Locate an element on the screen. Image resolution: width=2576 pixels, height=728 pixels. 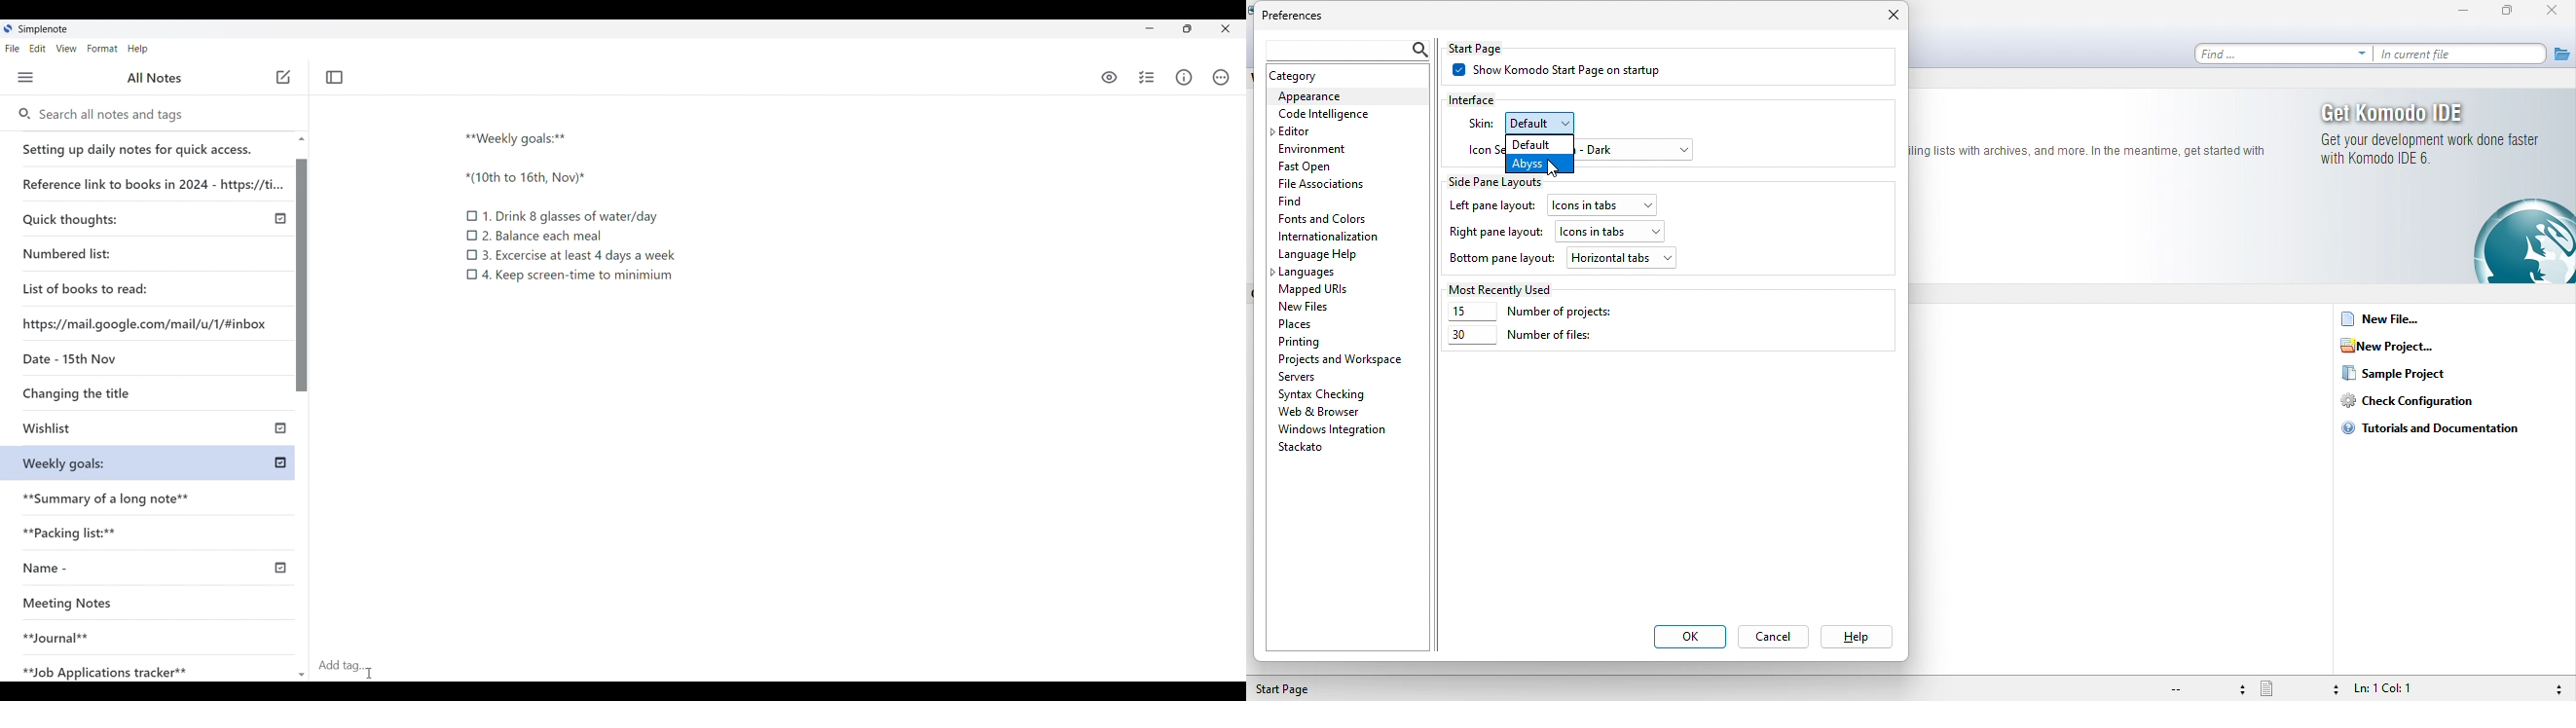
Quick thoughts is located at coordinates (106, 217).